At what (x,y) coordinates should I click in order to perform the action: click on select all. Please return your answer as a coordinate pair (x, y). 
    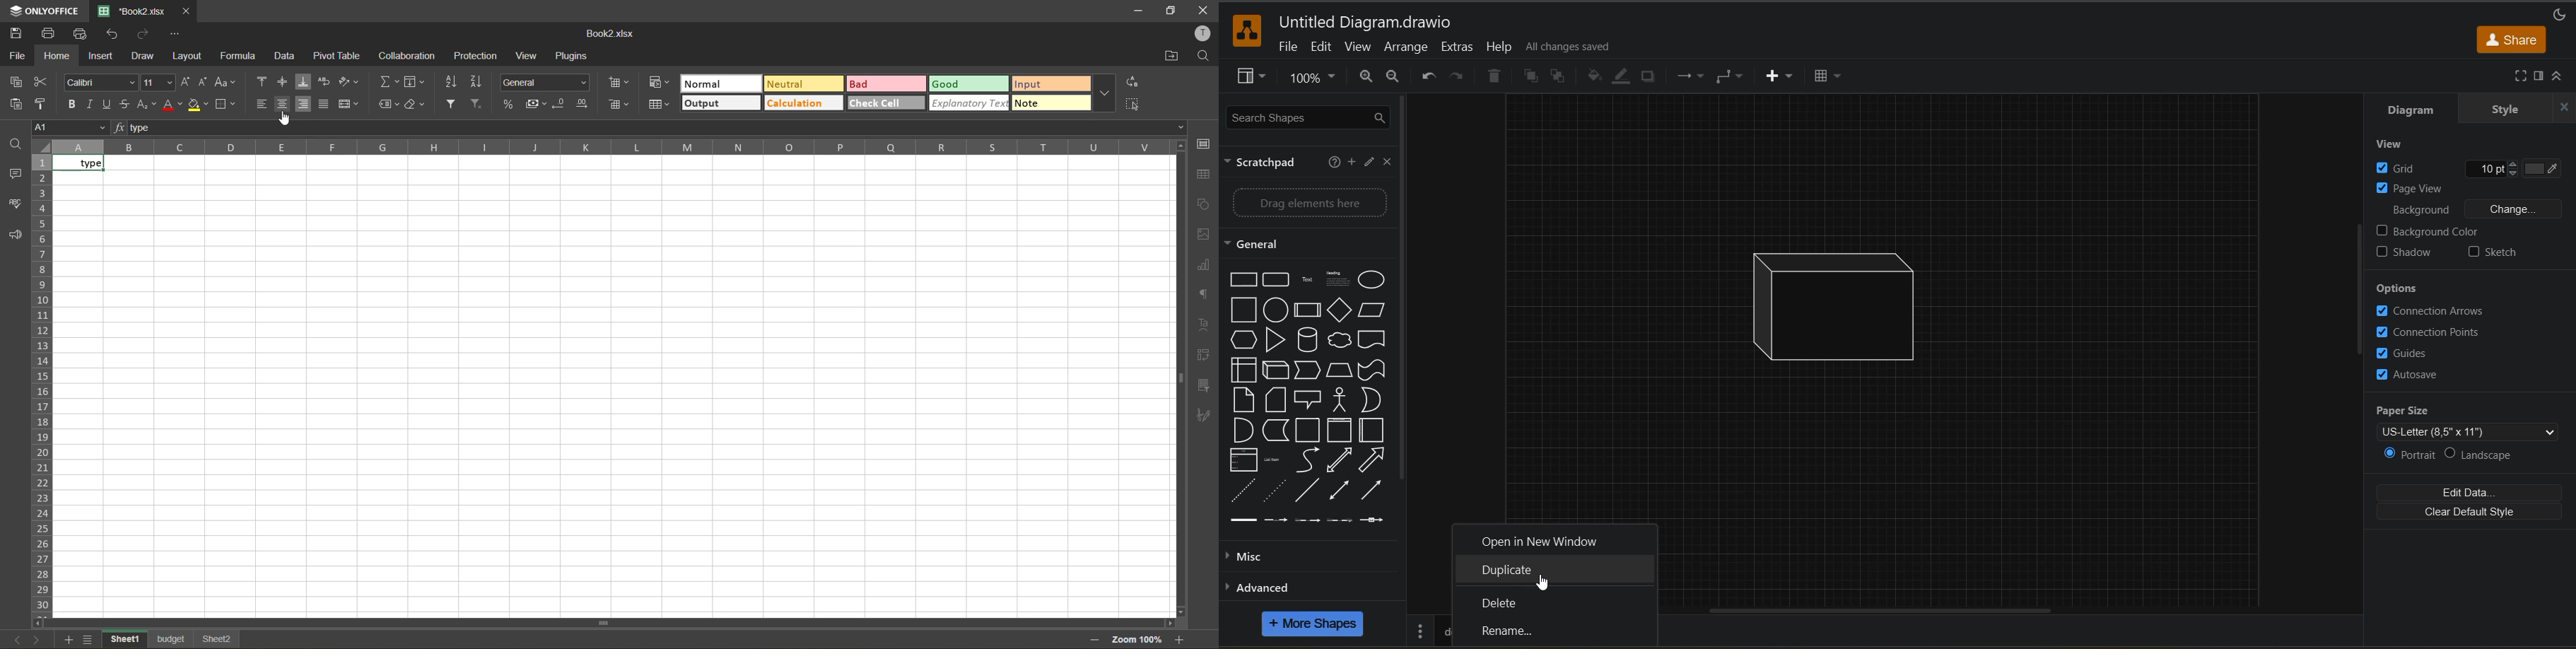
    Looking at the image, I should click on (1138, 104).